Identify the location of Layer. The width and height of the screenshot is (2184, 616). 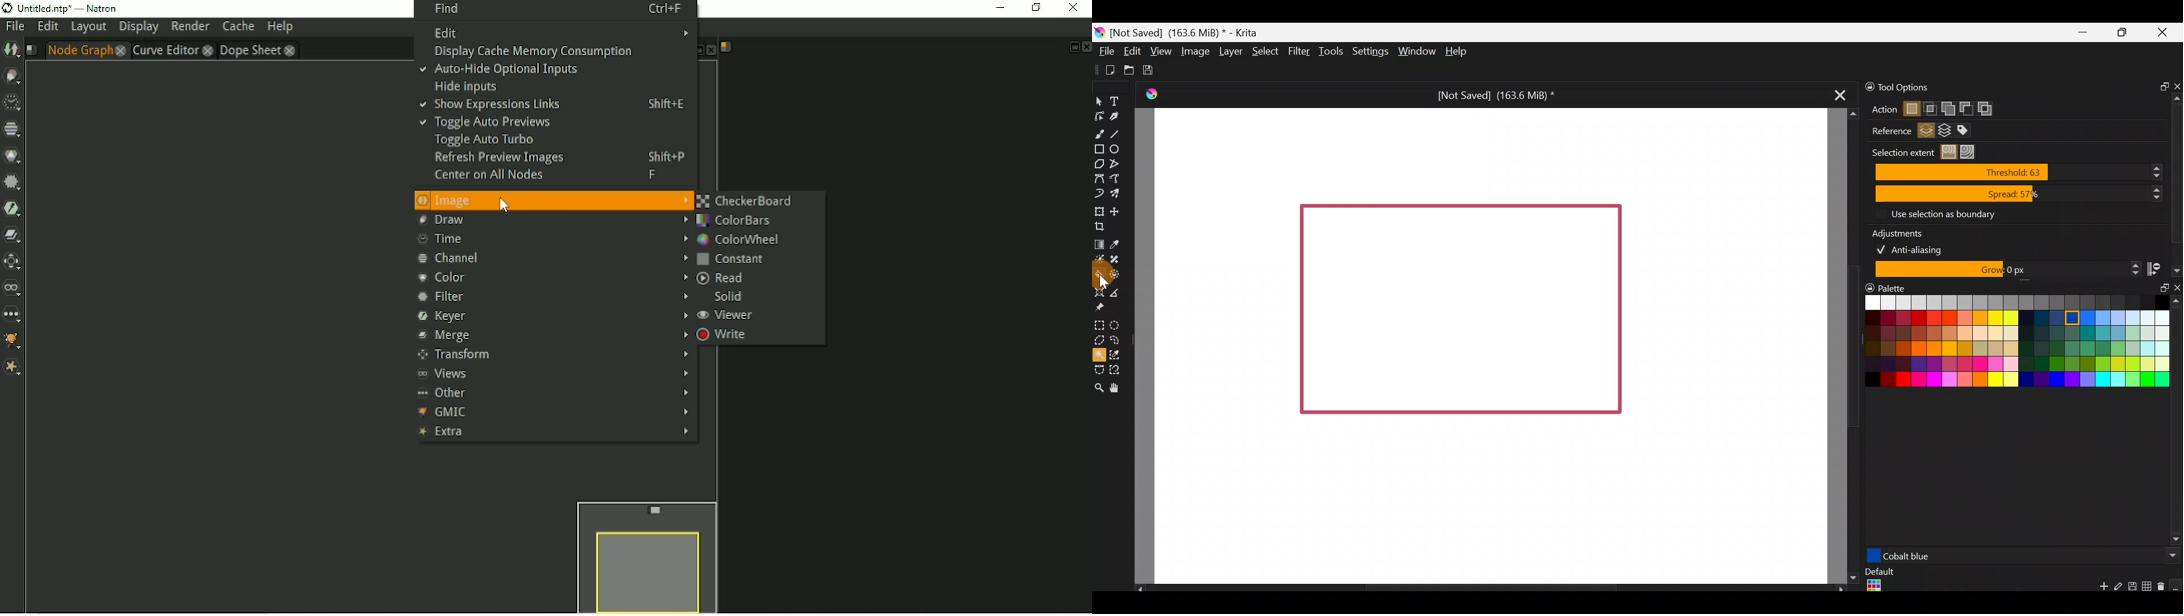
(1231, 51).